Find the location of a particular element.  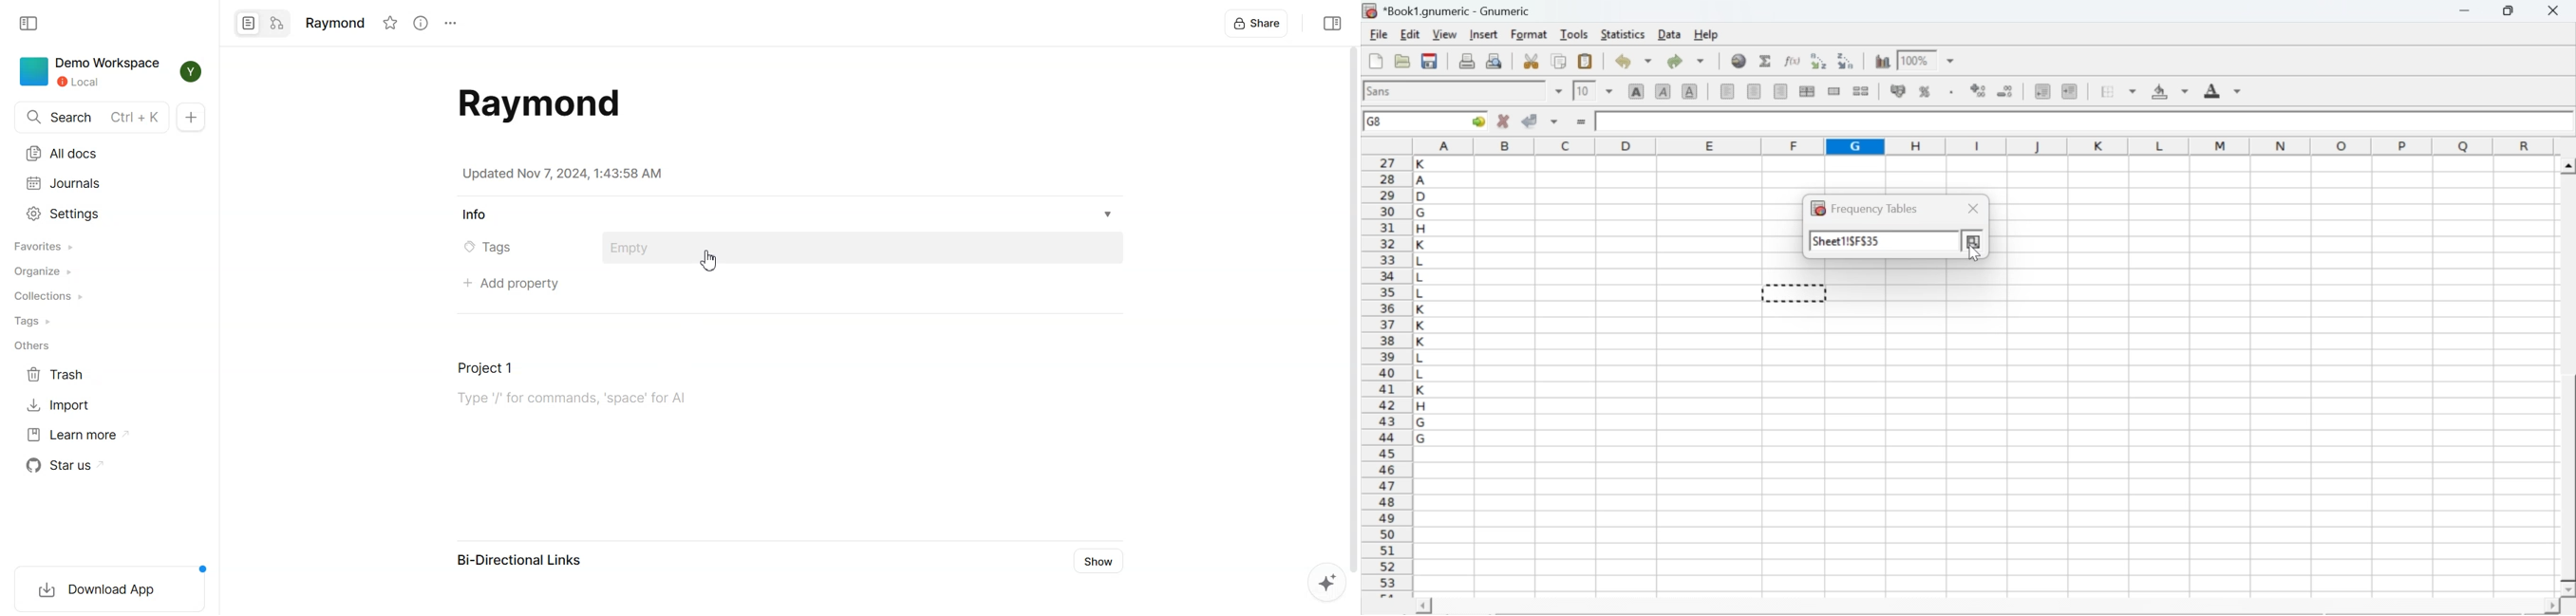

Page is located at coordinates (247, 22).